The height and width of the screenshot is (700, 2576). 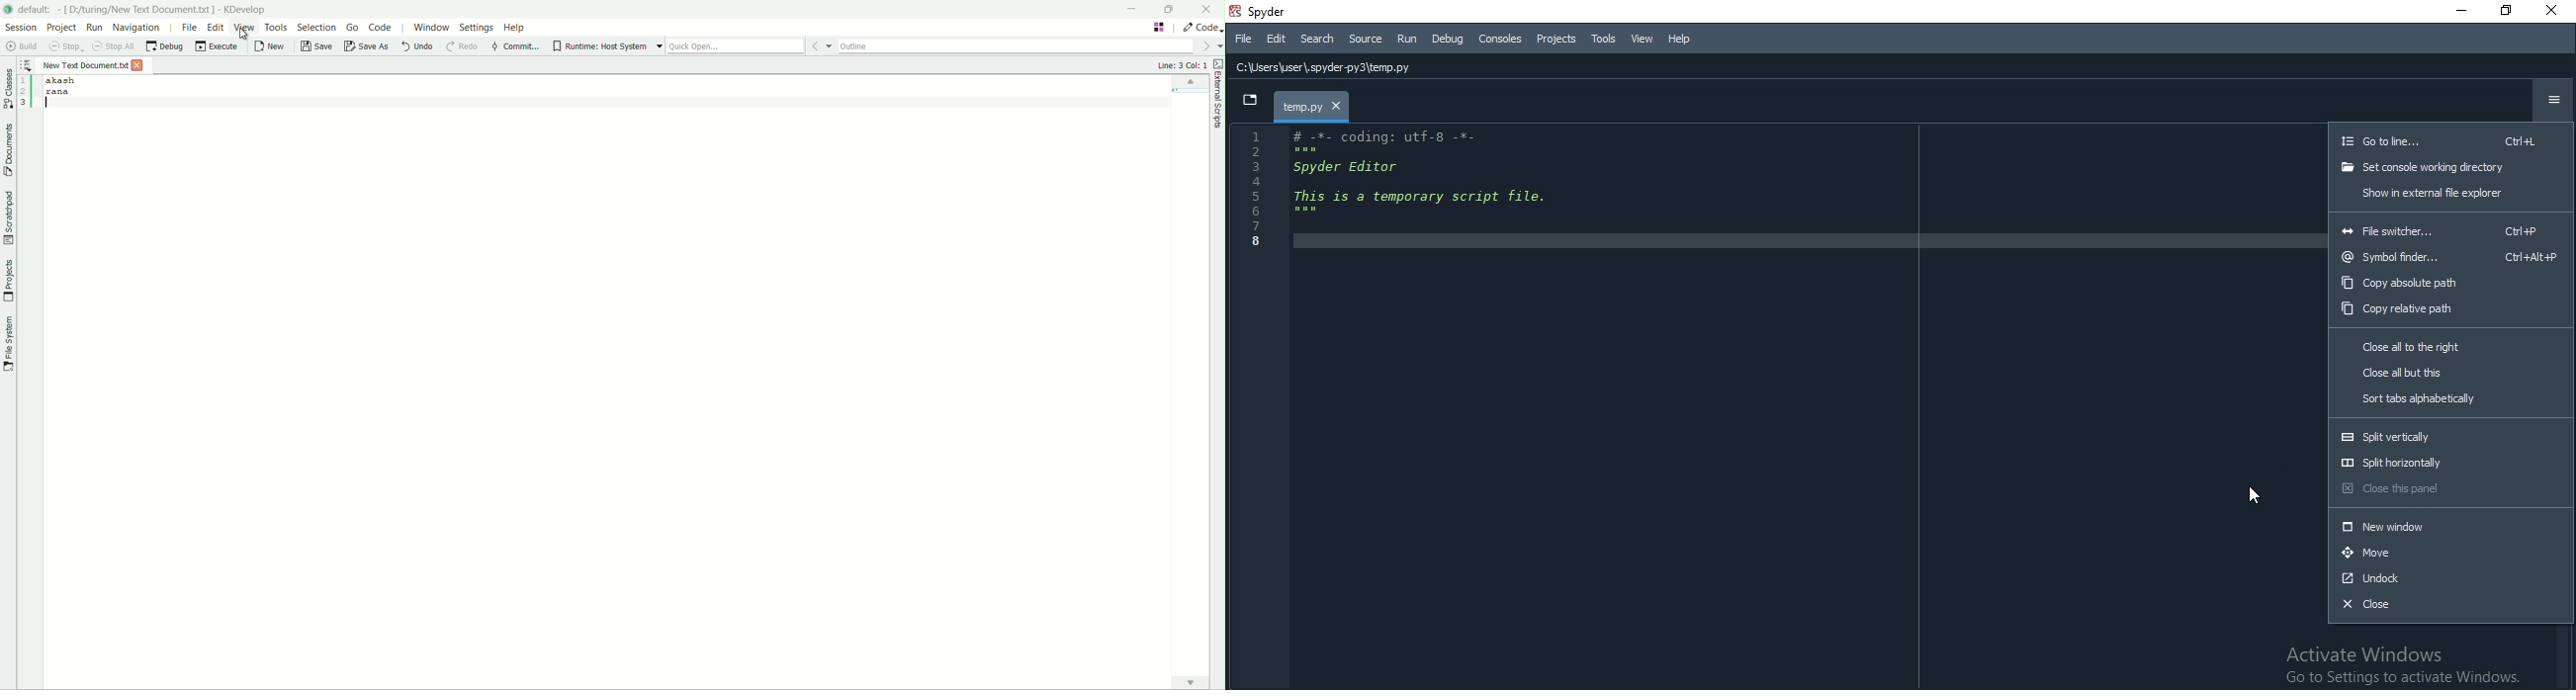 What do you see at coordinates (2451, 434) in the screenshot?
I see `split vertically` at bounding box center [2451, 434].